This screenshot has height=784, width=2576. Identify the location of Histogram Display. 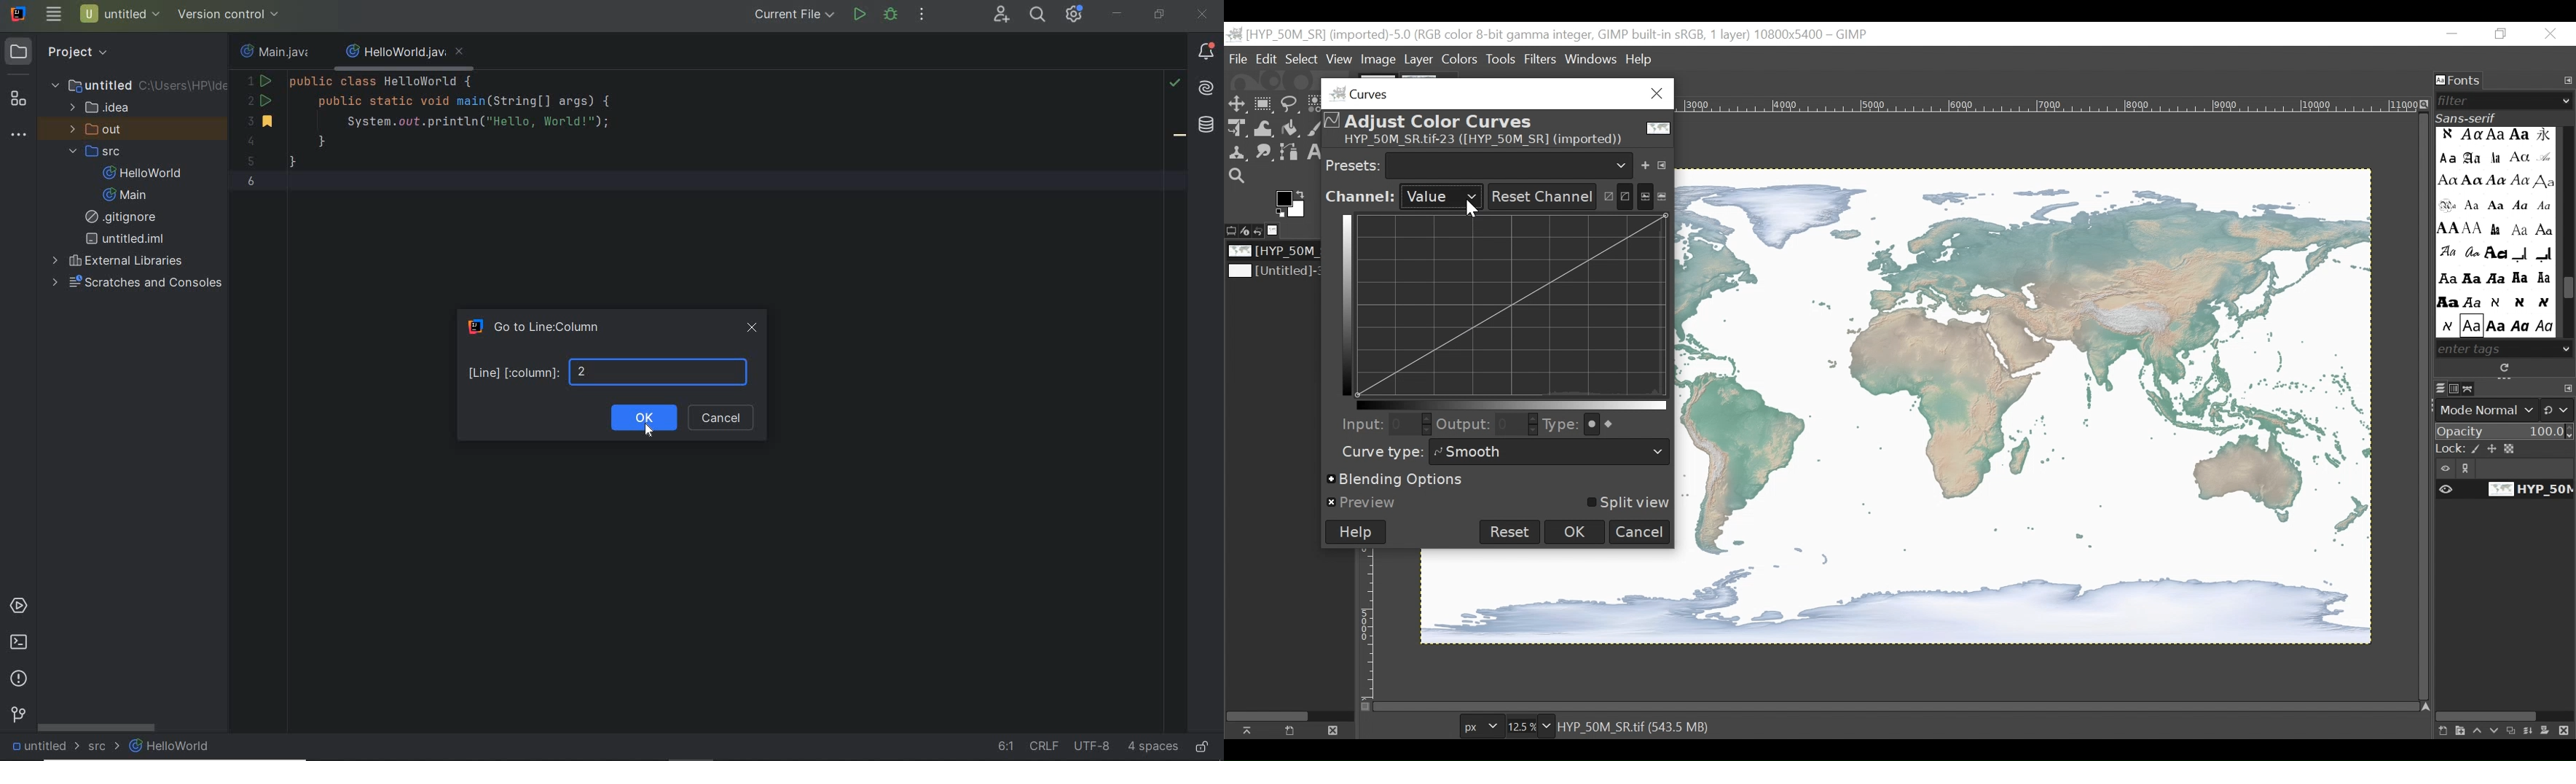
(1515, 305).